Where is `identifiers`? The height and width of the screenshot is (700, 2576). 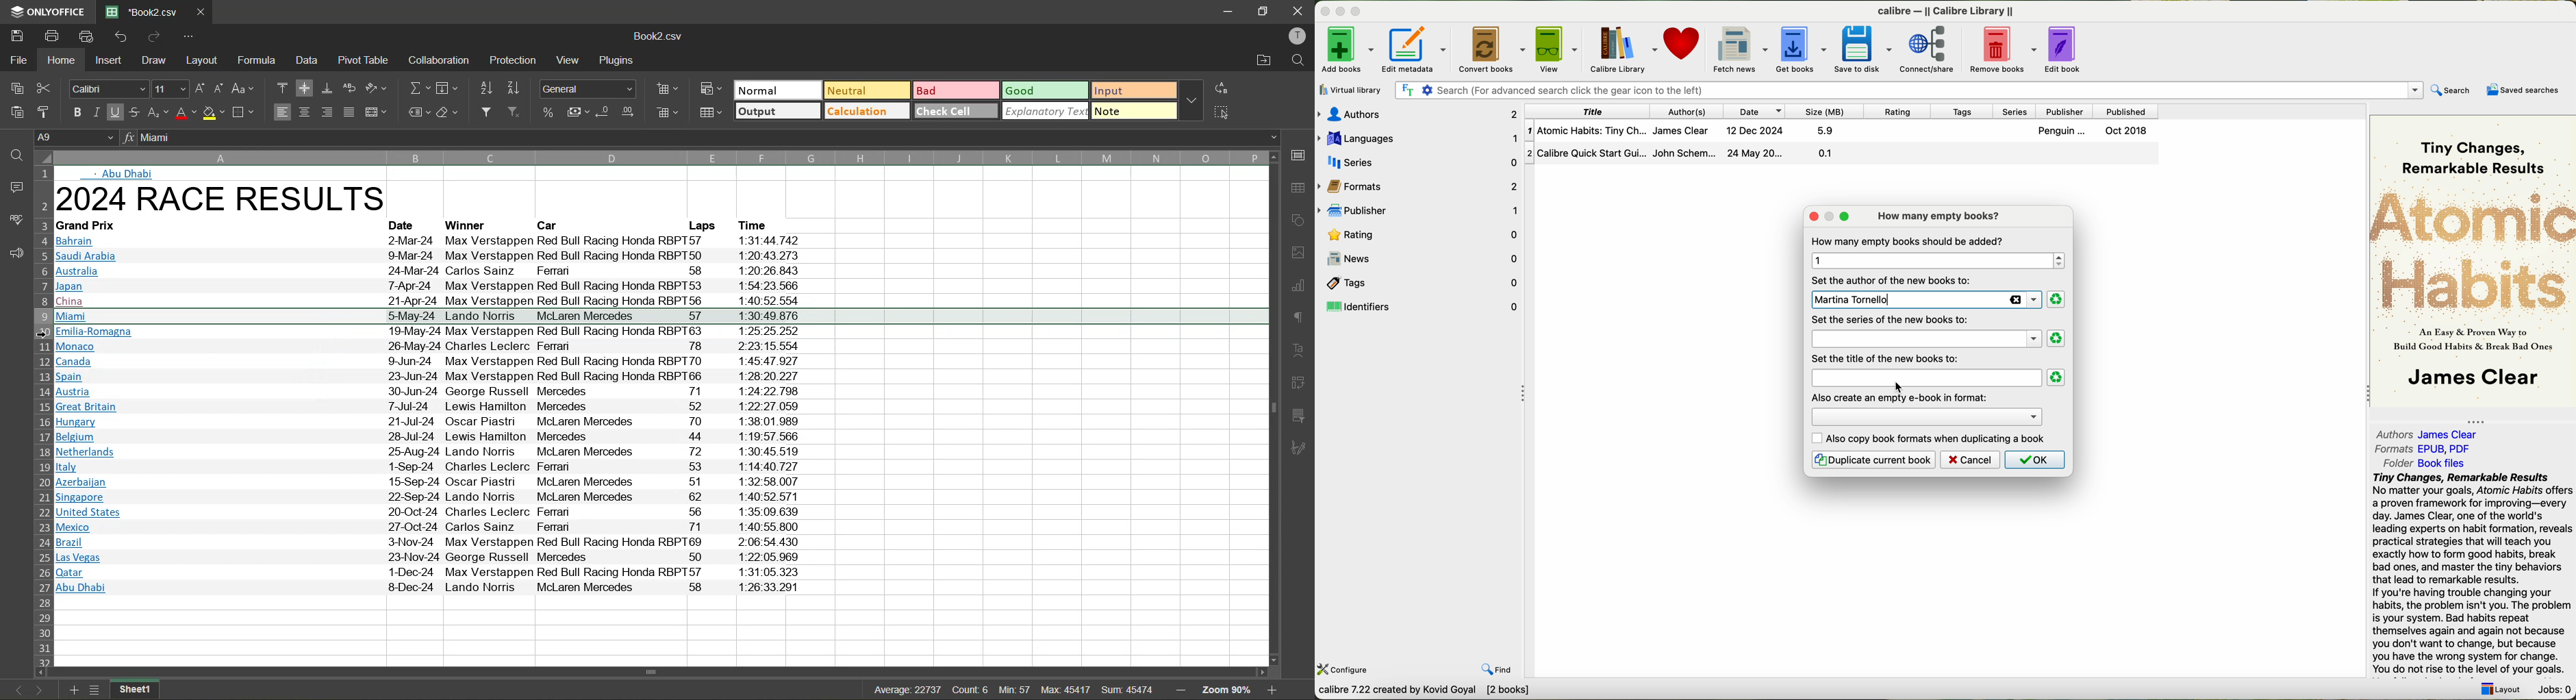 identifiers is located at coordinates (1420, 306).